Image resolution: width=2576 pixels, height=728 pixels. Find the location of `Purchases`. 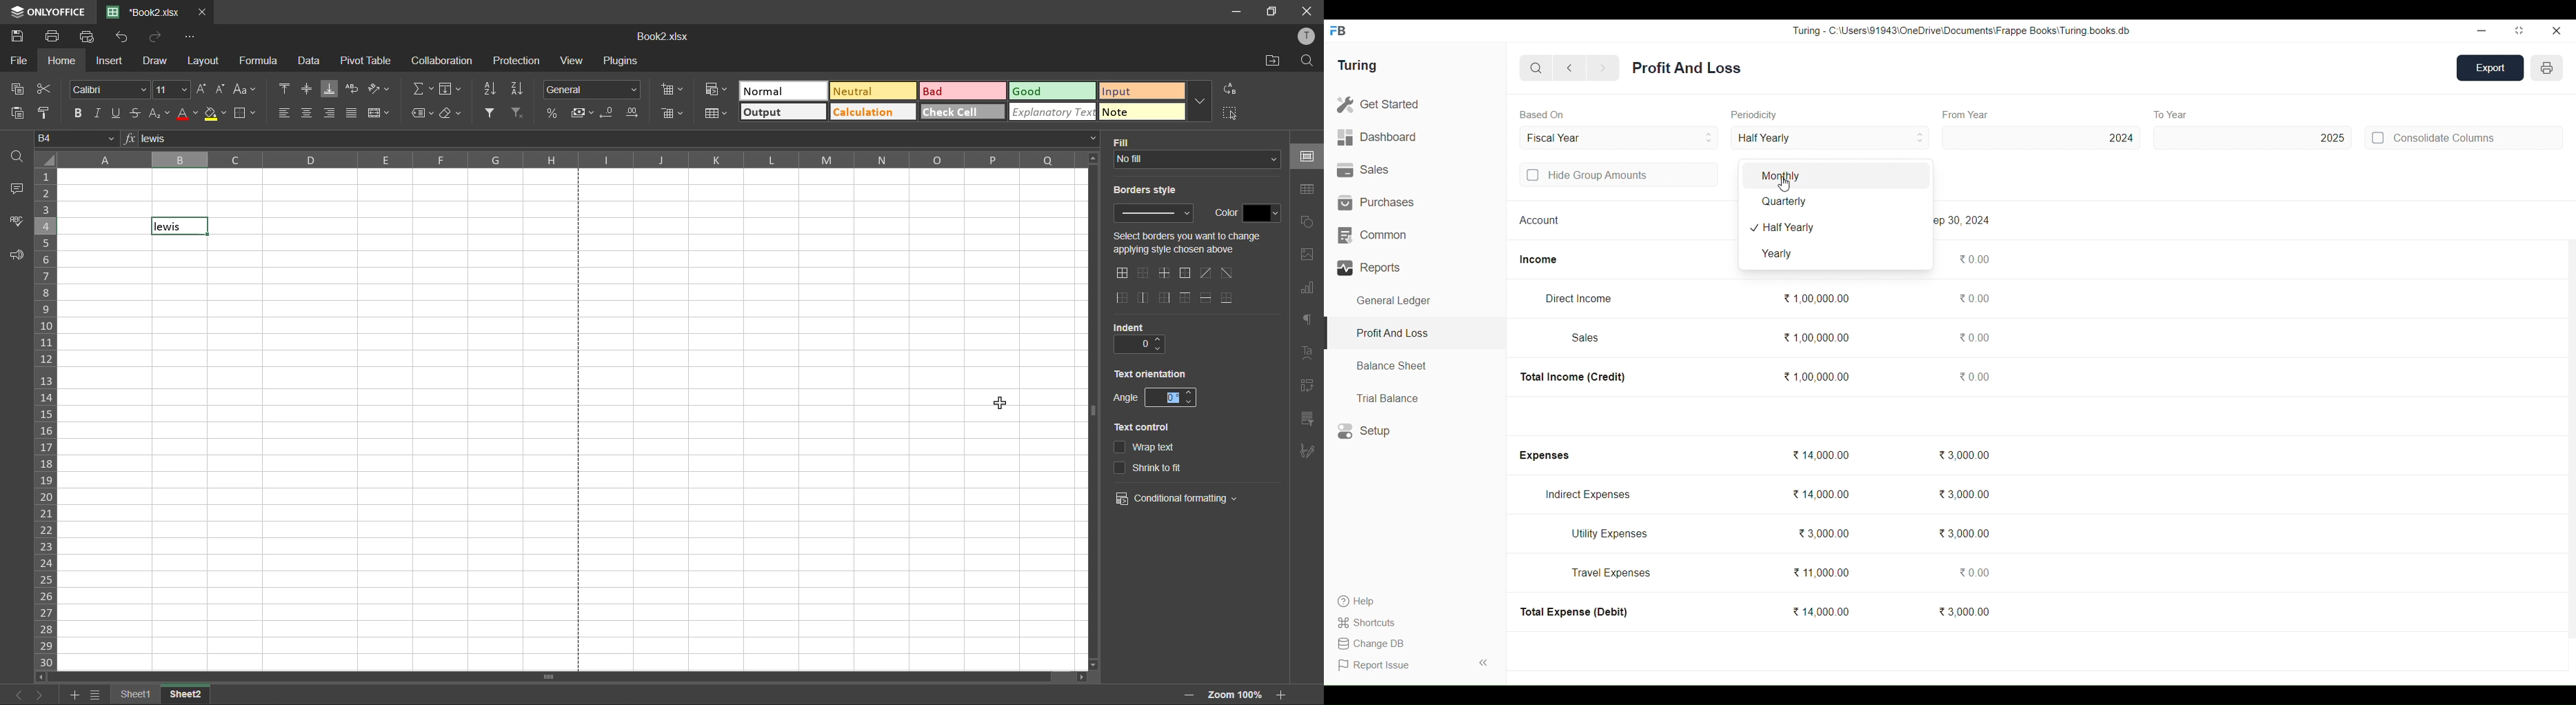

Purchases is located at coordinates (1415, 202).